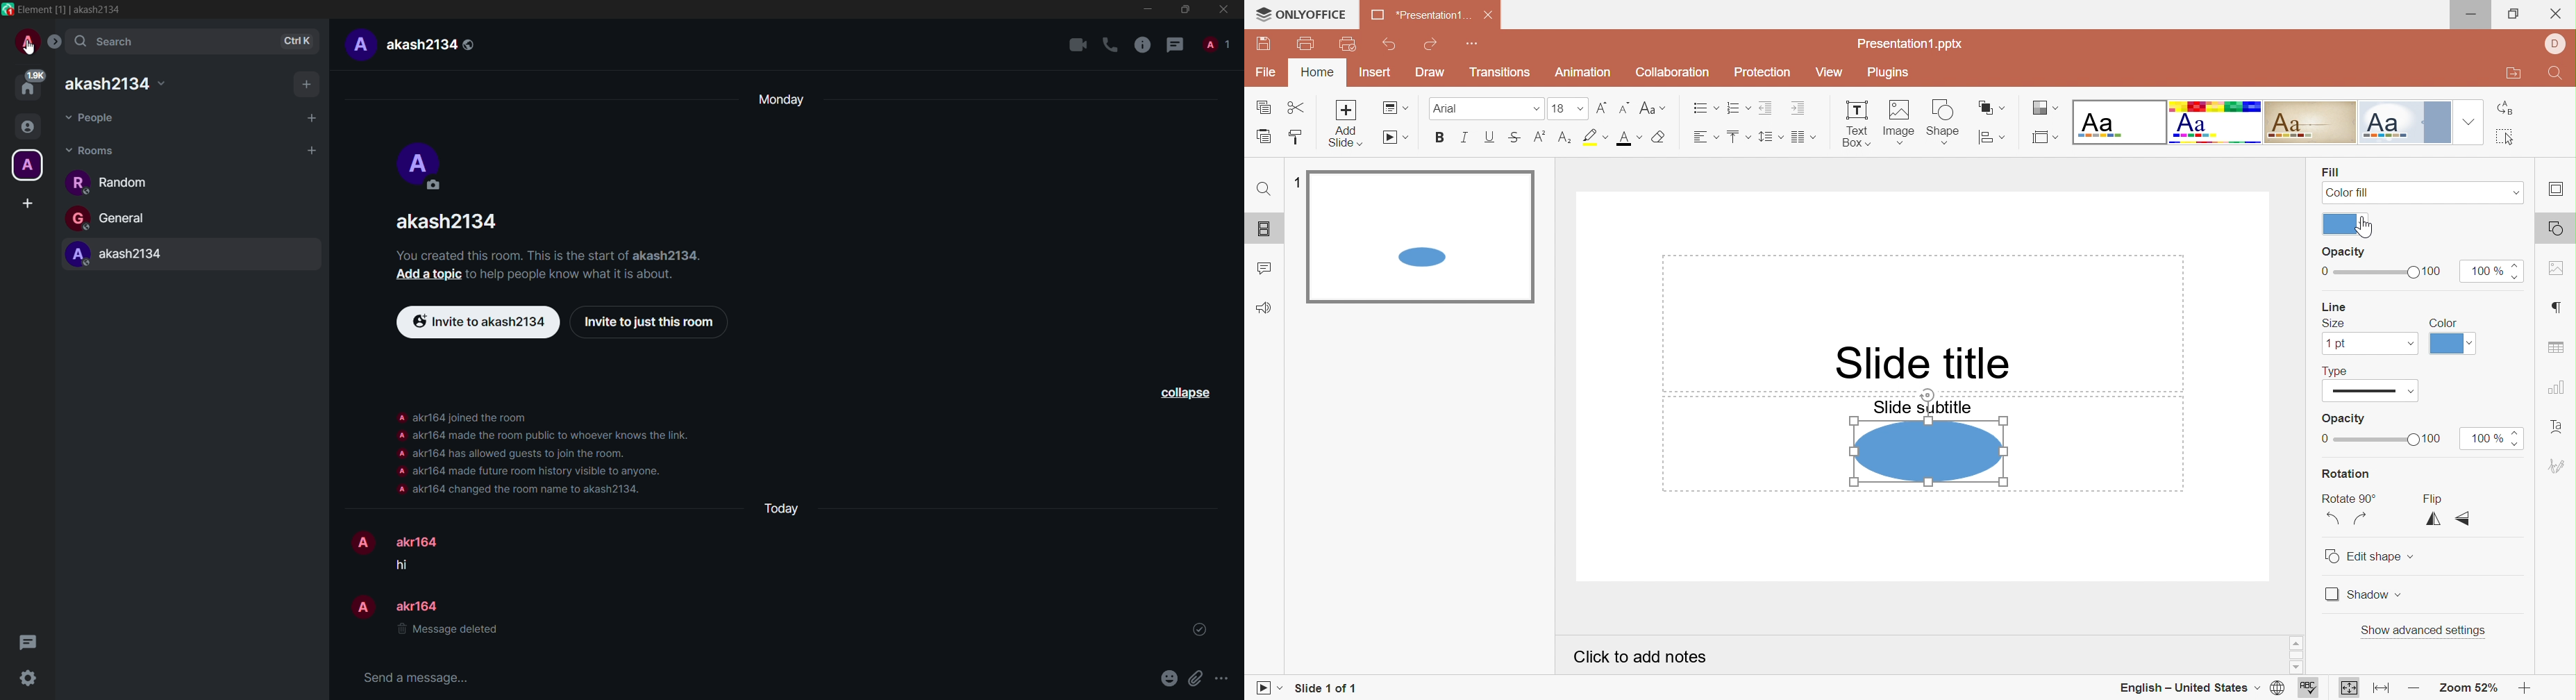 The height and width of the screenshot is (700, 2576). I want to click on Find, so click(1262, 188).